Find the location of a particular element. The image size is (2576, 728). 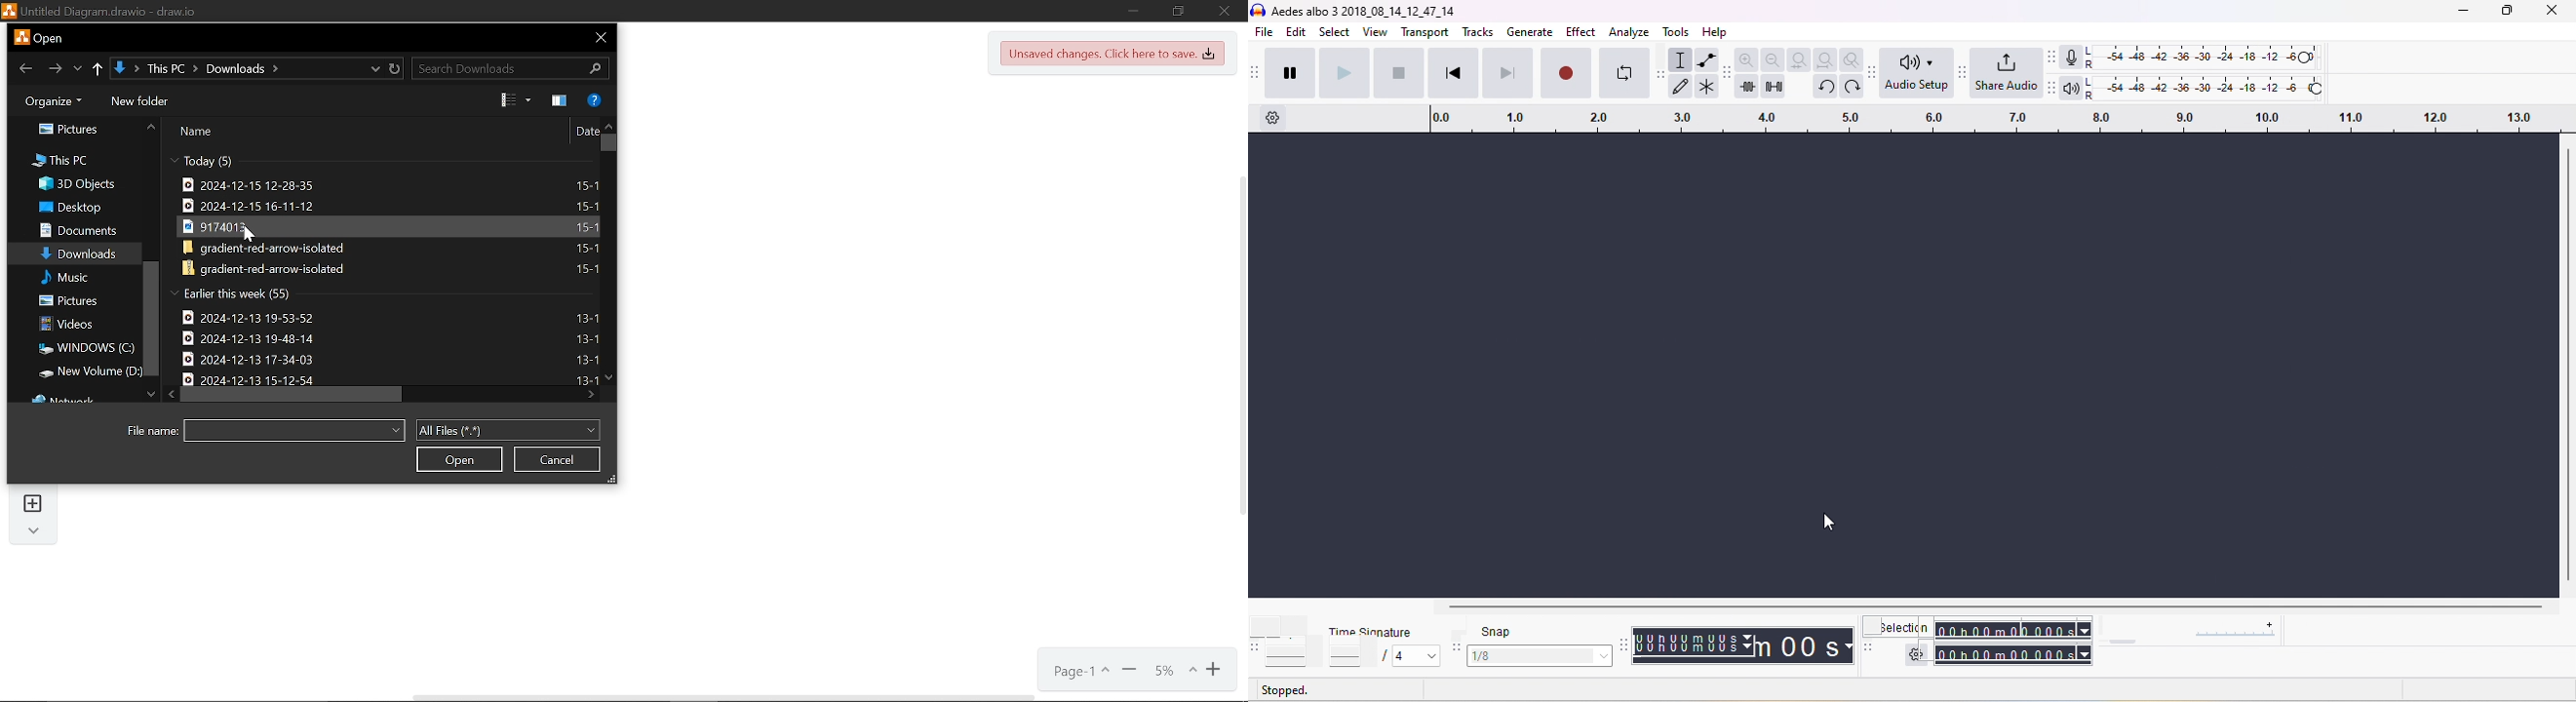

snap is located at coordinates (1501, 630).